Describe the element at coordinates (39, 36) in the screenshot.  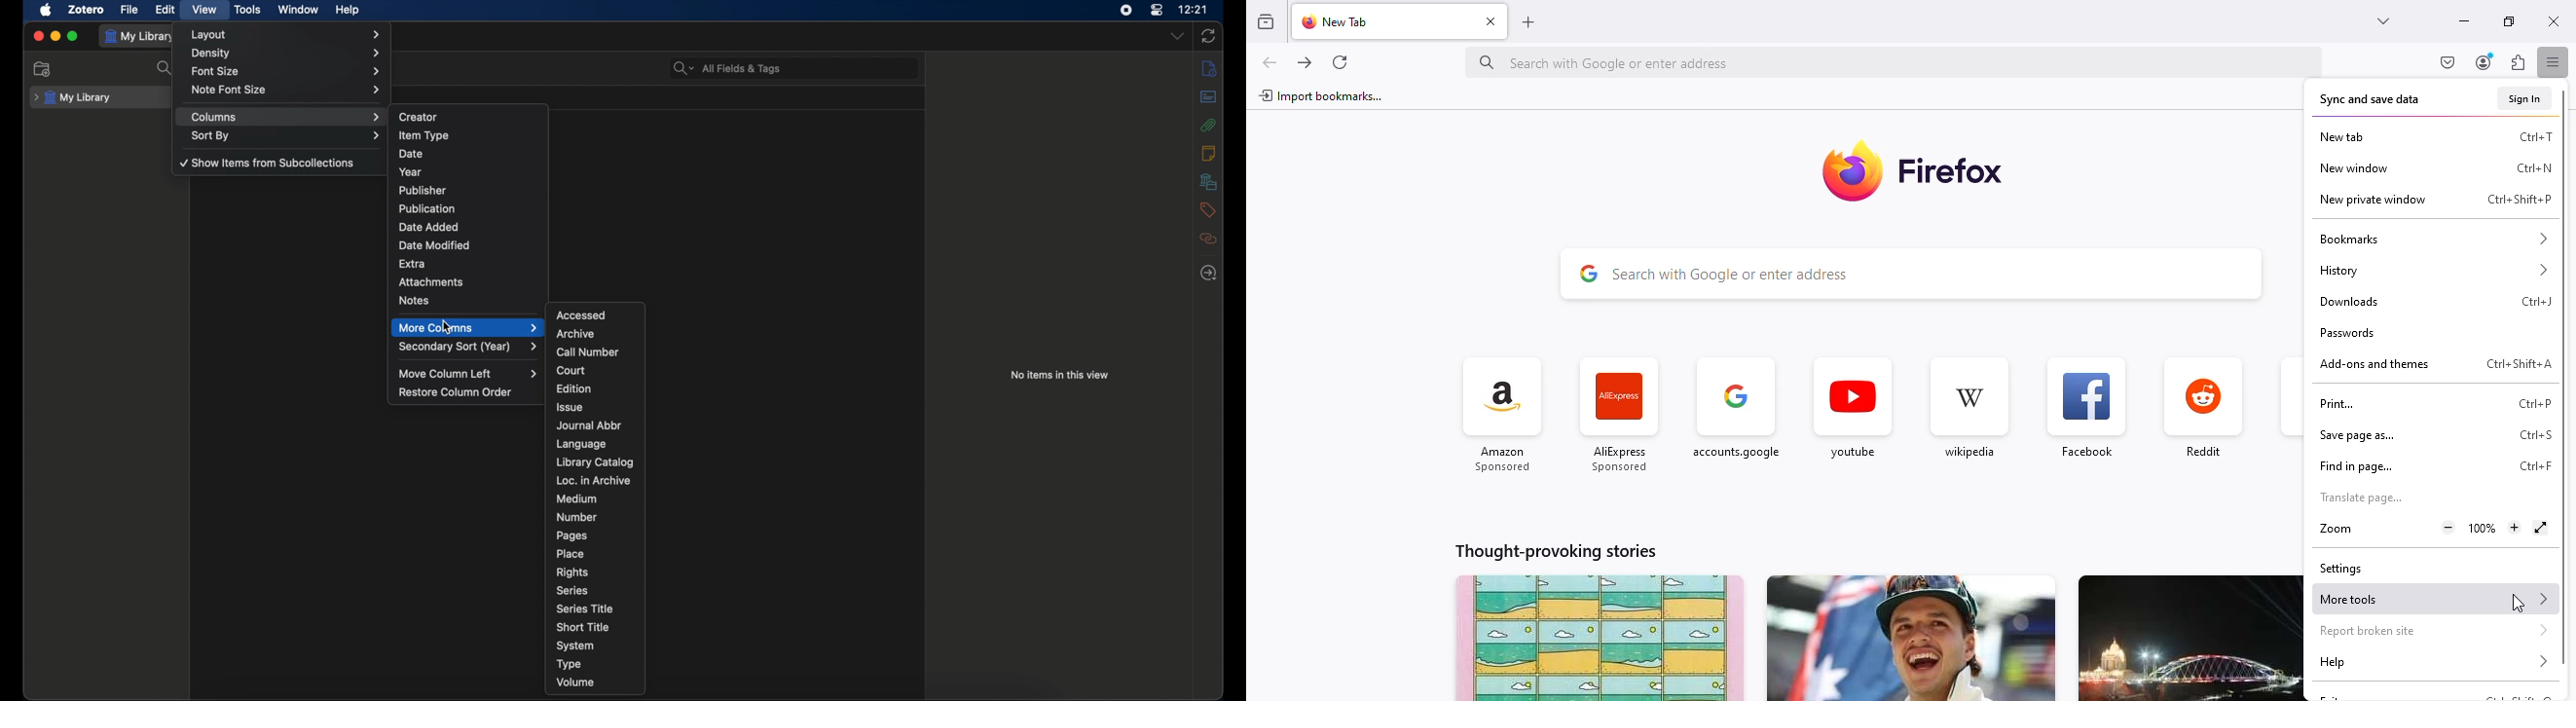
I see `close` at that location.